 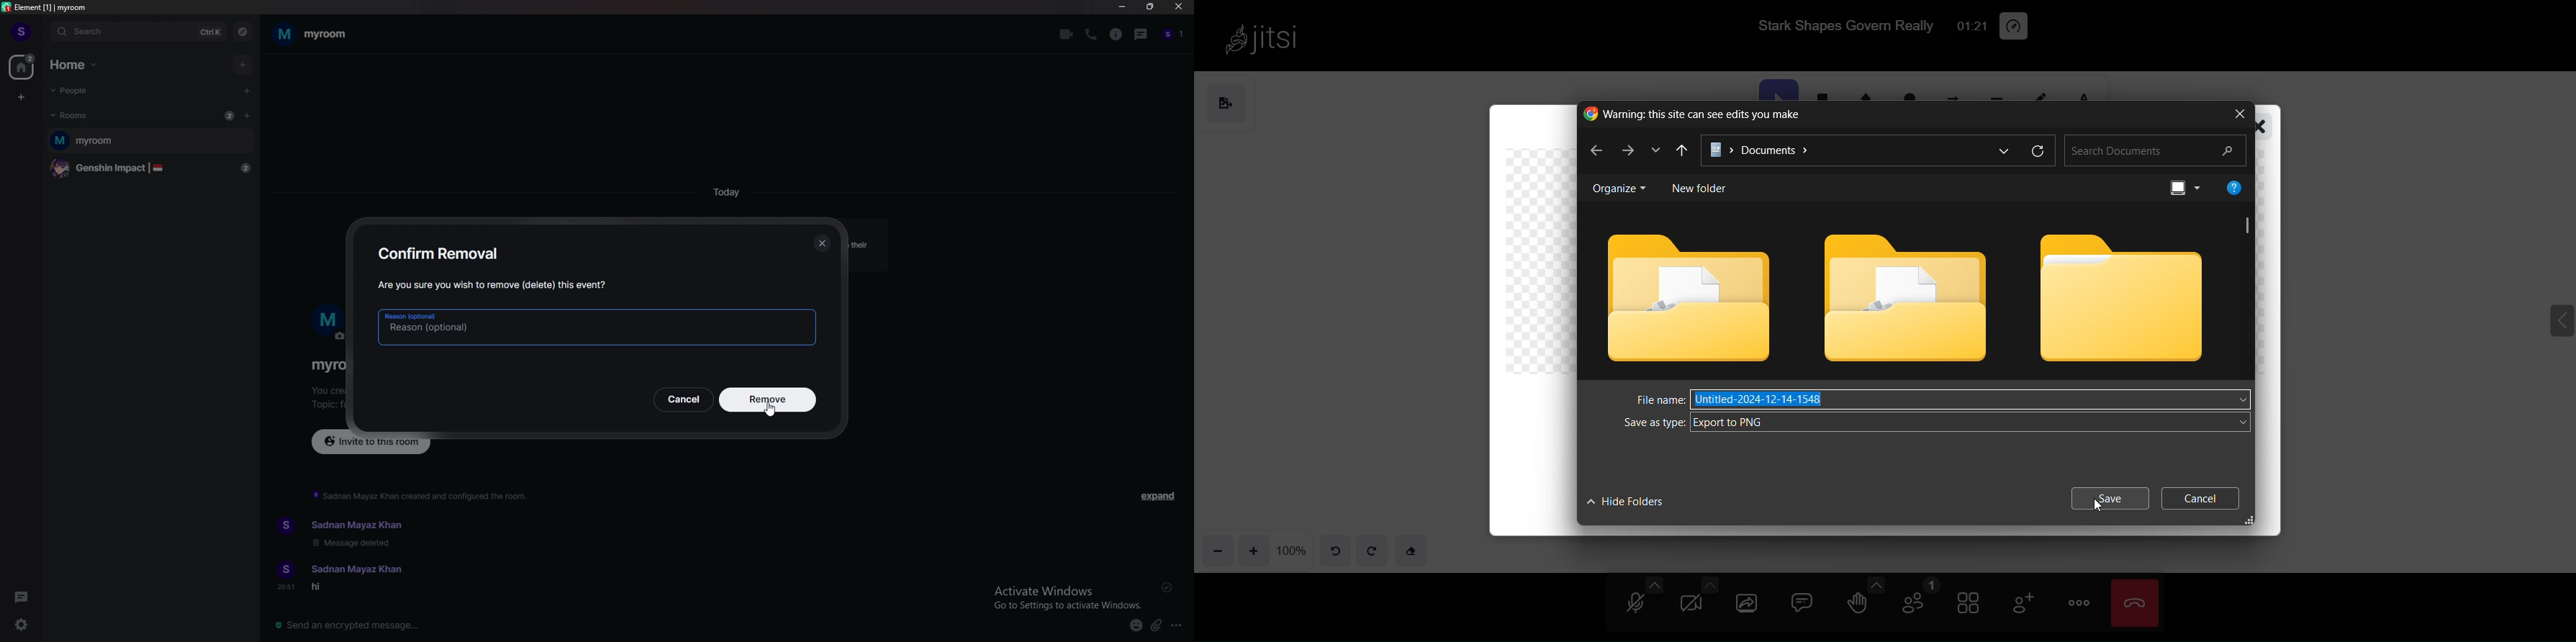 What do you see at coordinates (1765, 395) in the screenshot?
I see `Untitled-2024-12-14-1548` at bounding box center [1765, 395].